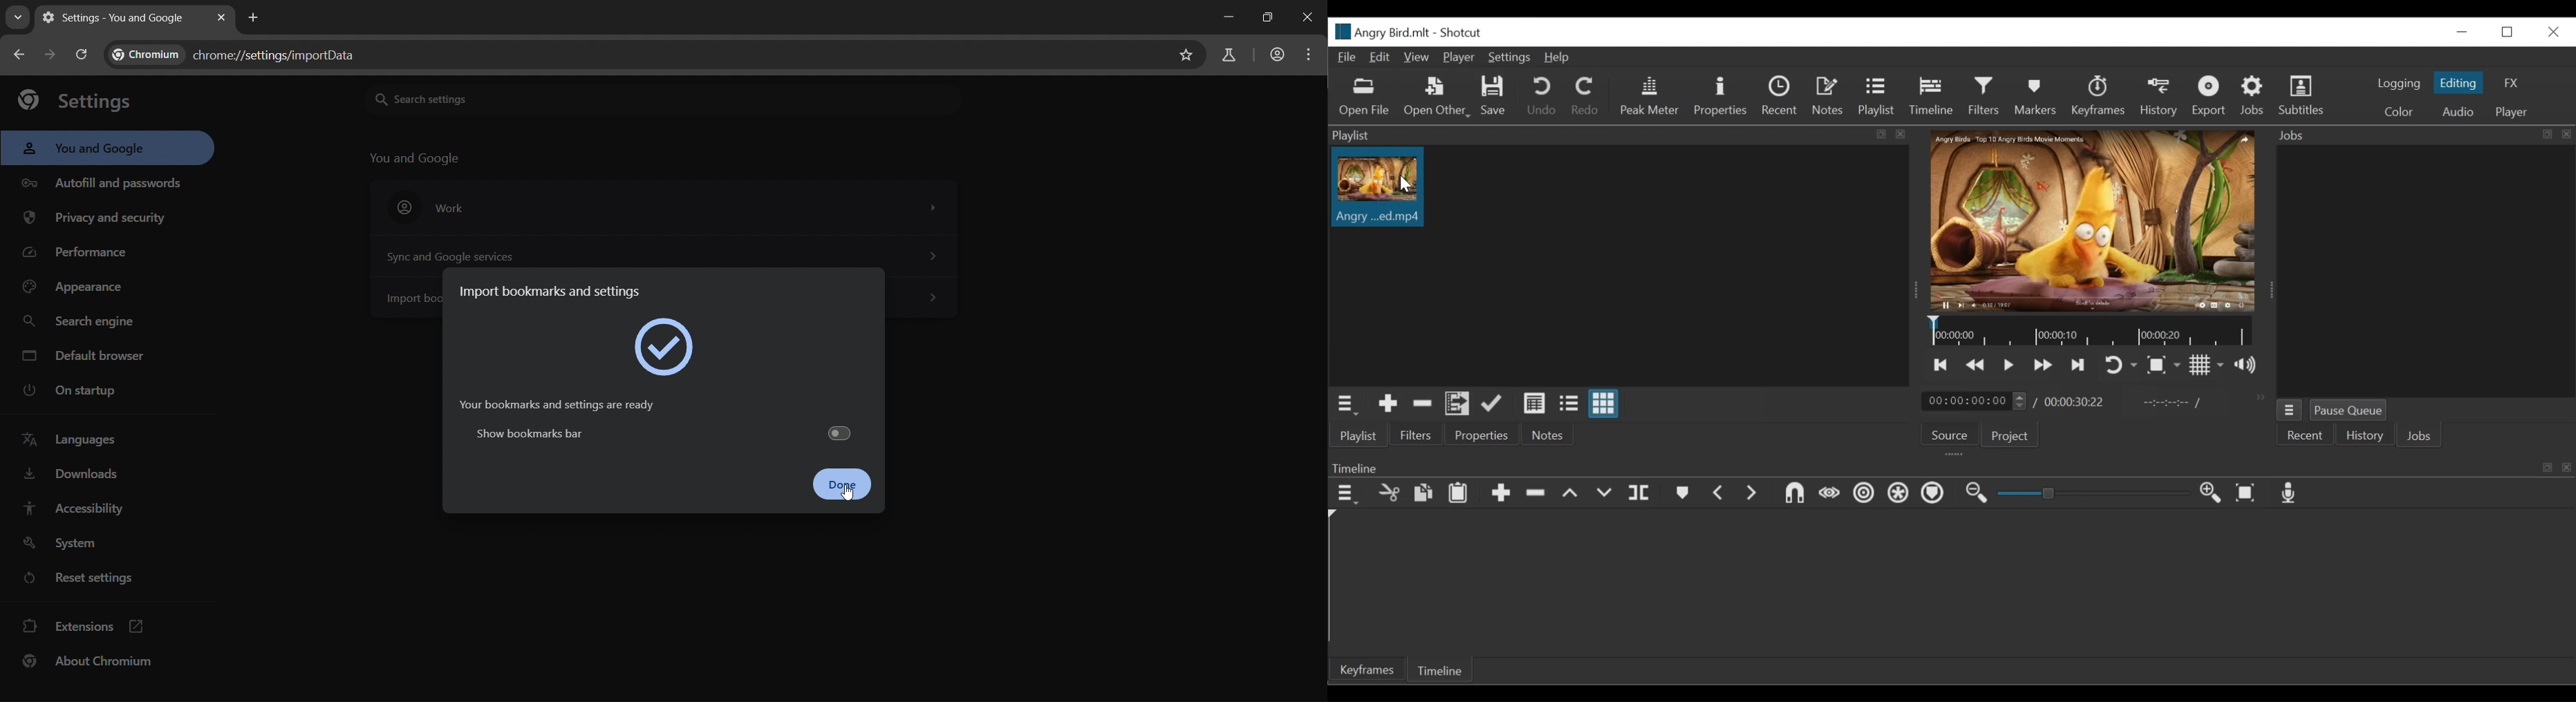 This screenshot has width=2576, height=728. What do you see at coordinates (1361, 96) in the screenshot?
I see `Open File` at bounding box center [1361, 96].